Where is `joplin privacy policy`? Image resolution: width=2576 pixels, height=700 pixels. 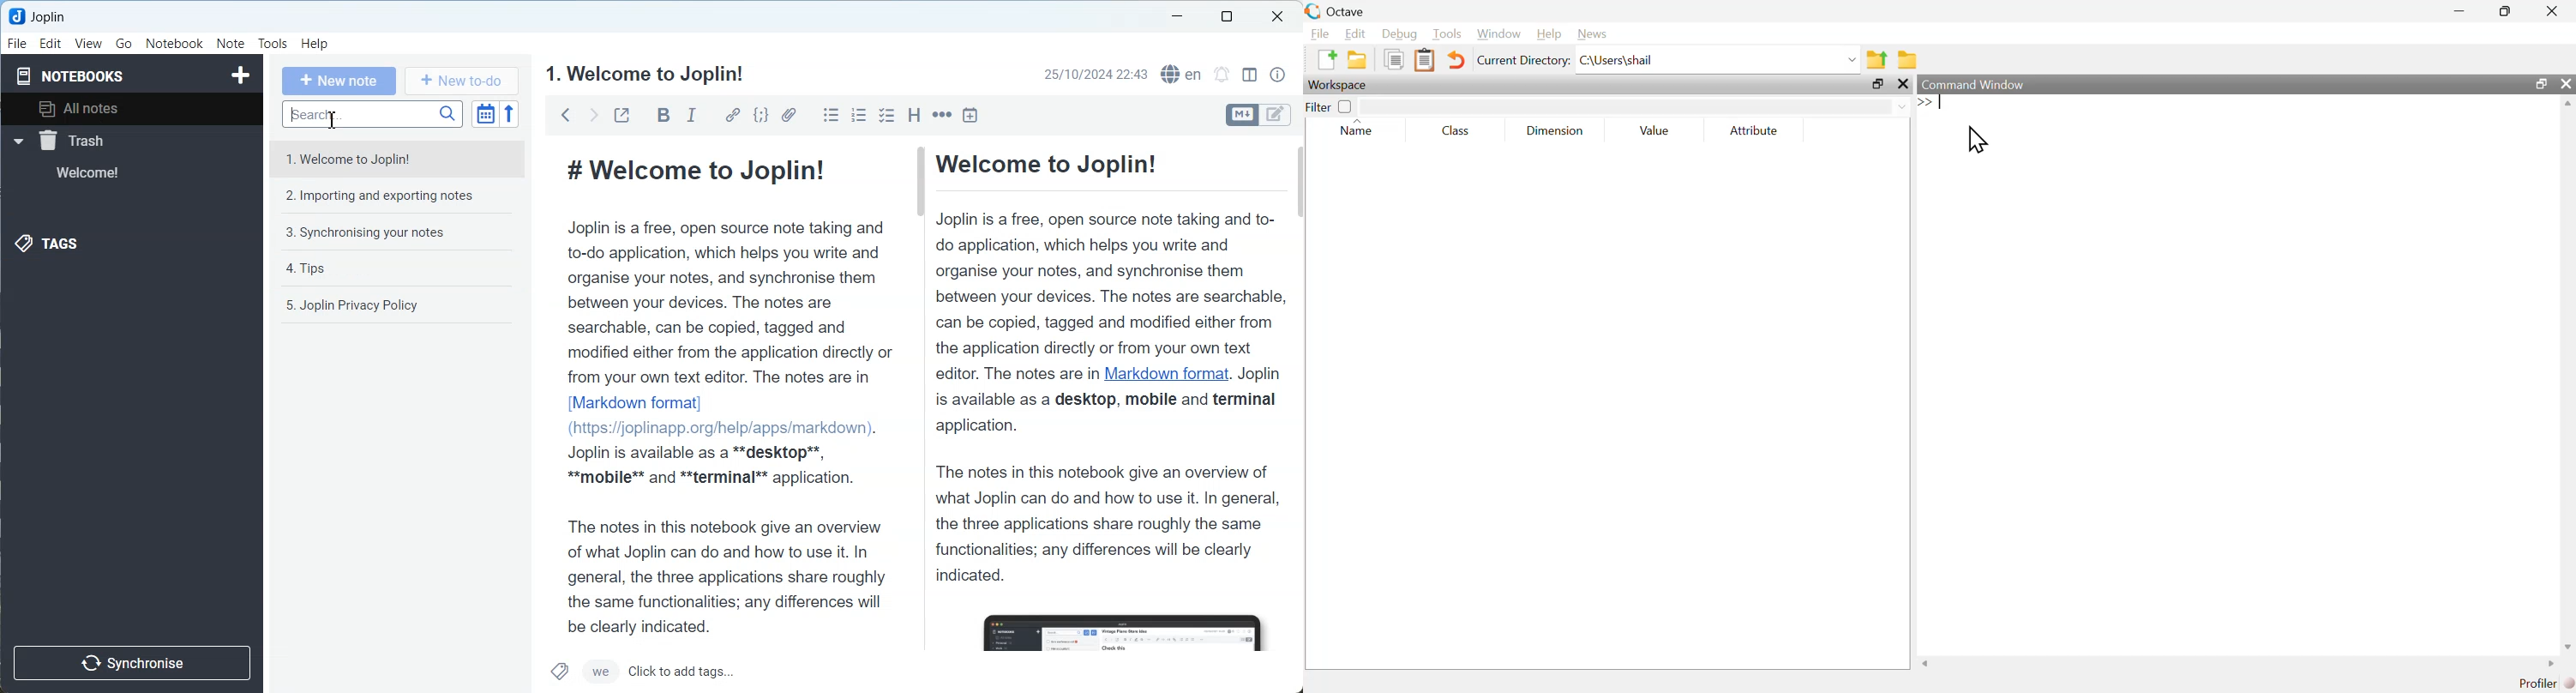
joplin privacy policy is located at coordinates (401, 304).